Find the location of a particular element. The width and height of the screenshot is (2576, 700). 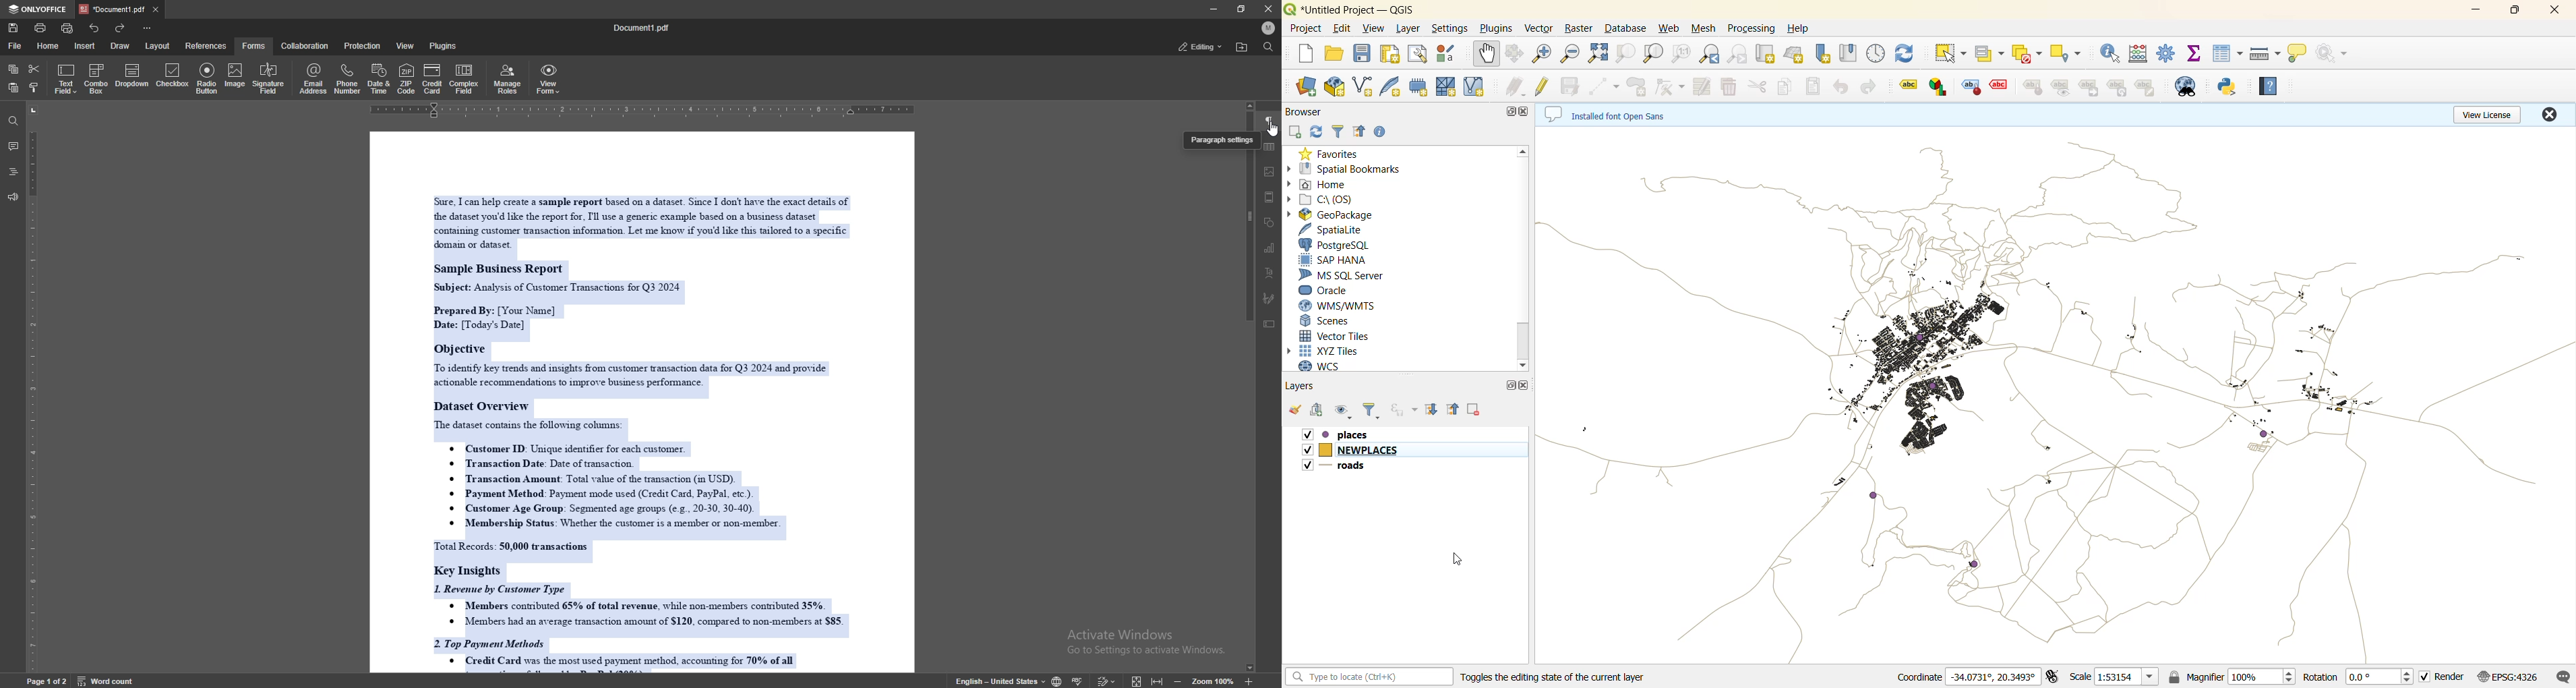

raster is located at coordinates (1582, 28).